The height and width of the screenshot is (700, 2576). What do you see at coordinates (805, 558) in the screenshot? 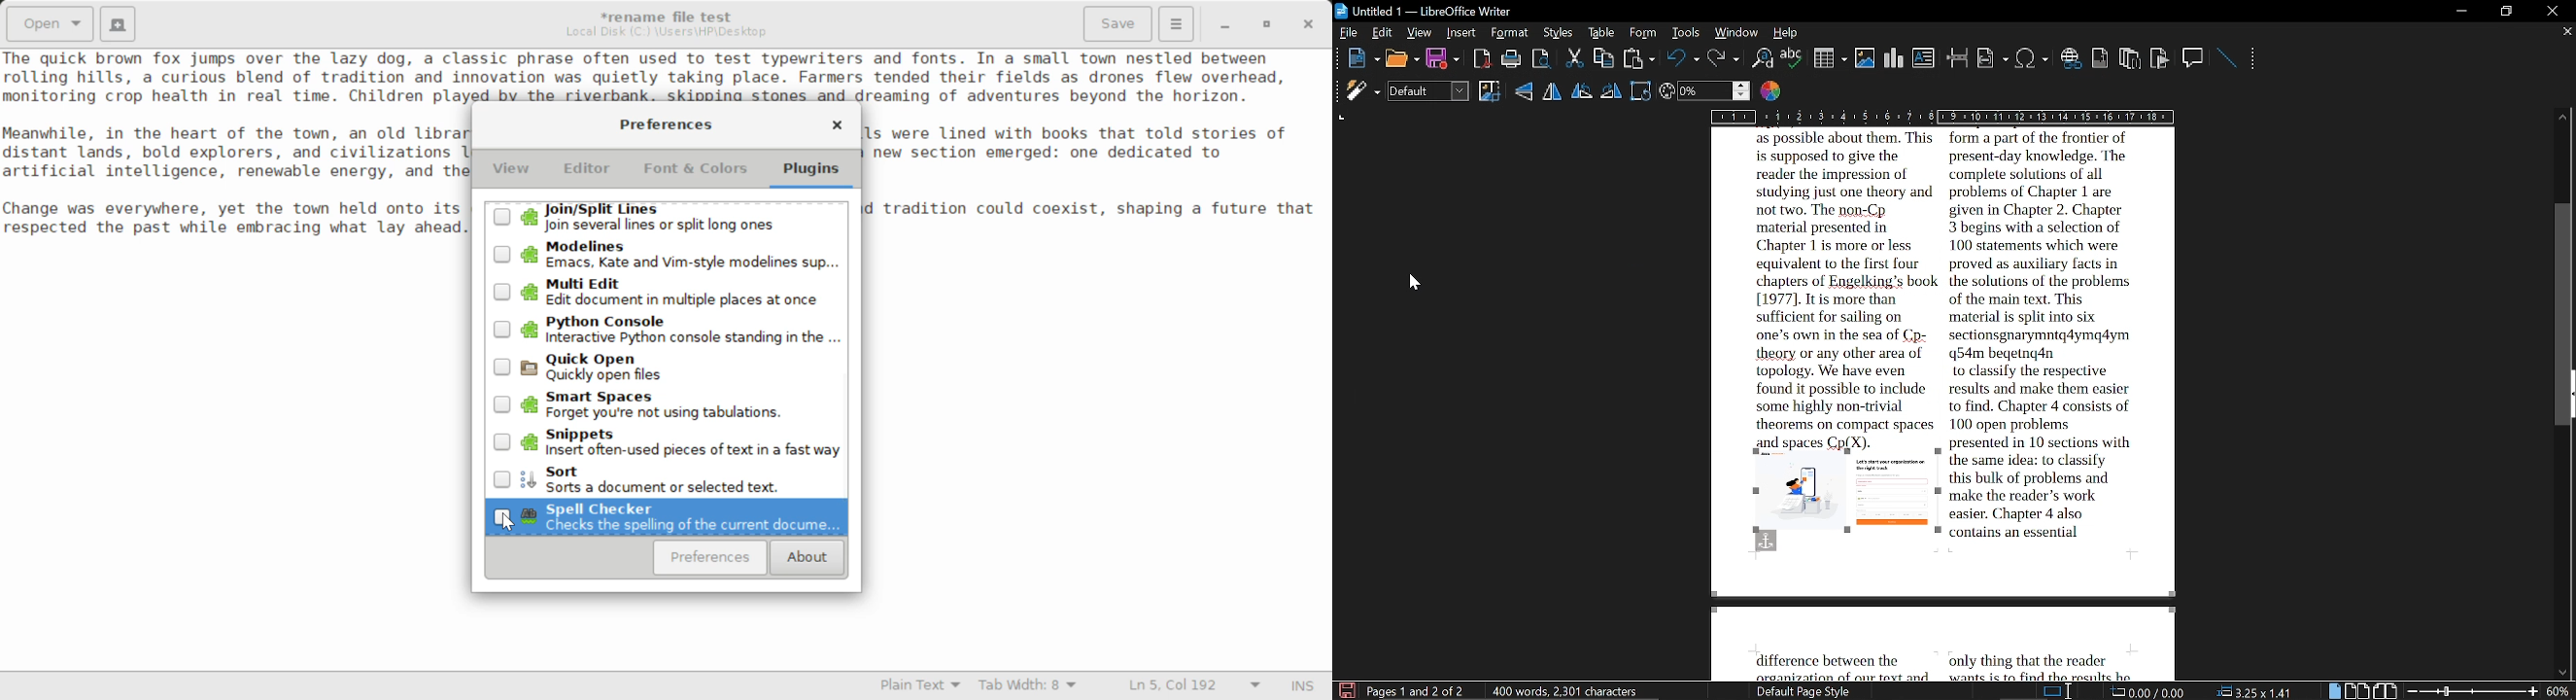
I see `About` at bounding box center [805, 558].